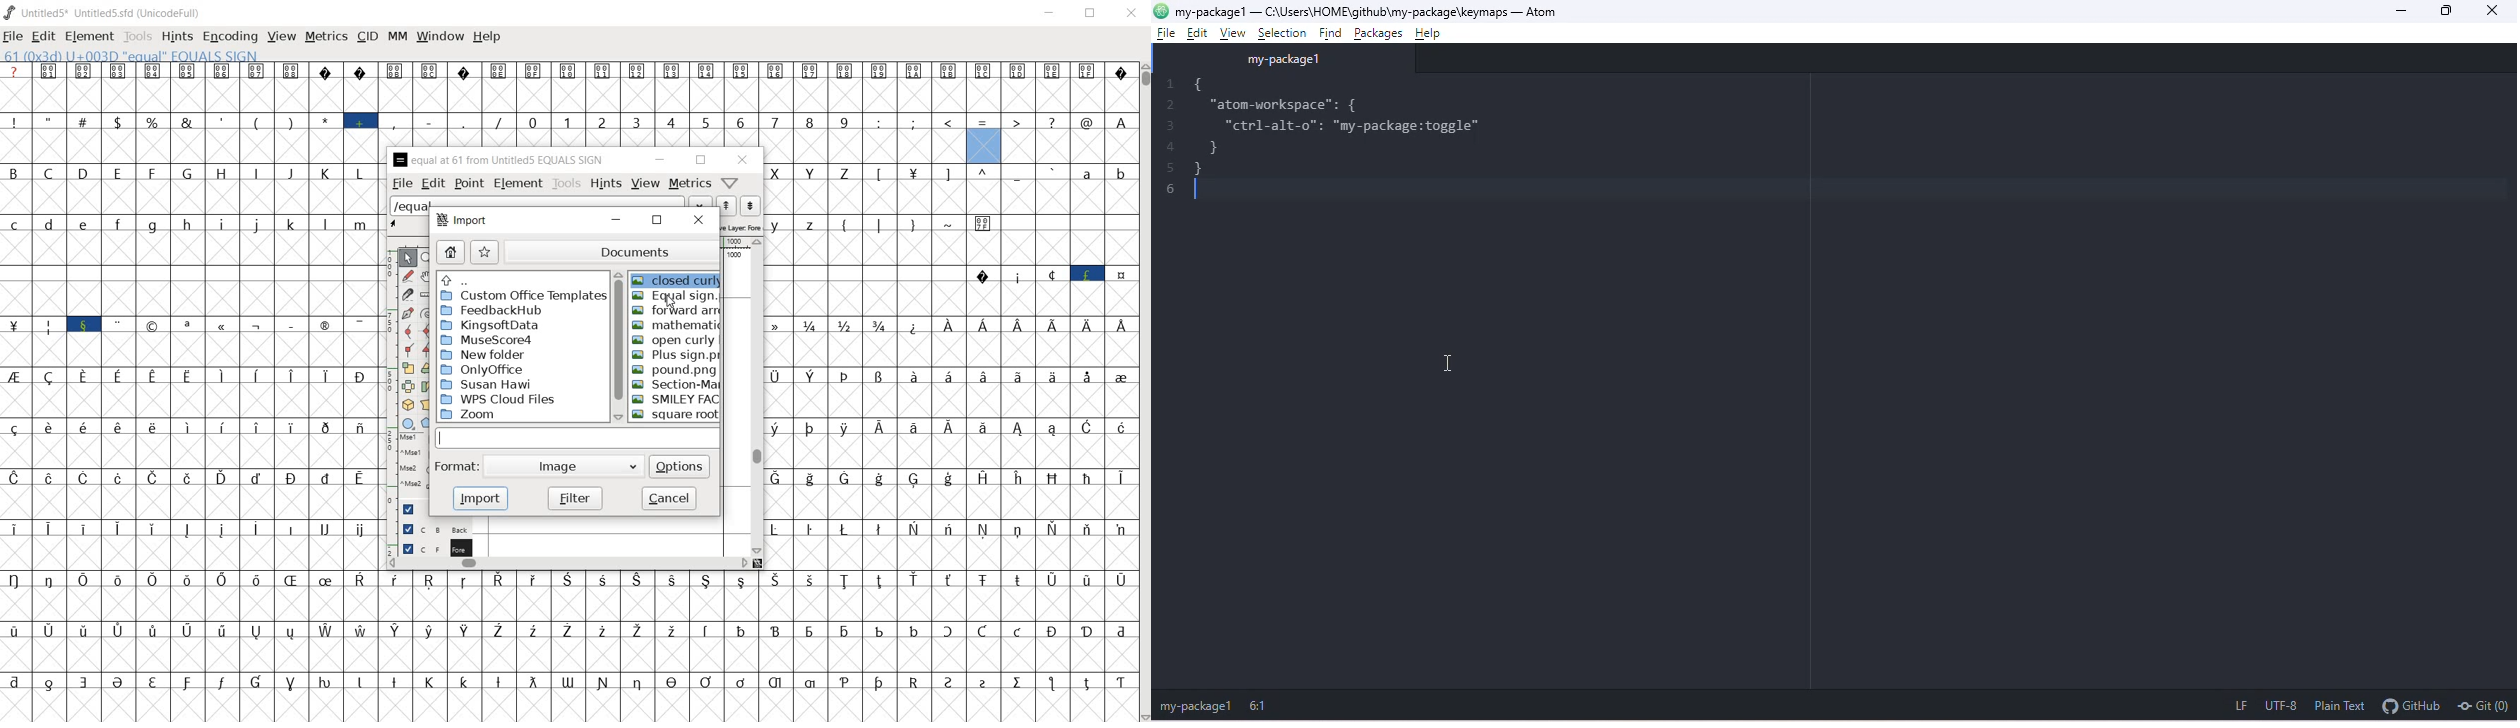  What do you see at coordinates (562, 468) in the screenshot?
I see `image` at bounding box center [562, 468].